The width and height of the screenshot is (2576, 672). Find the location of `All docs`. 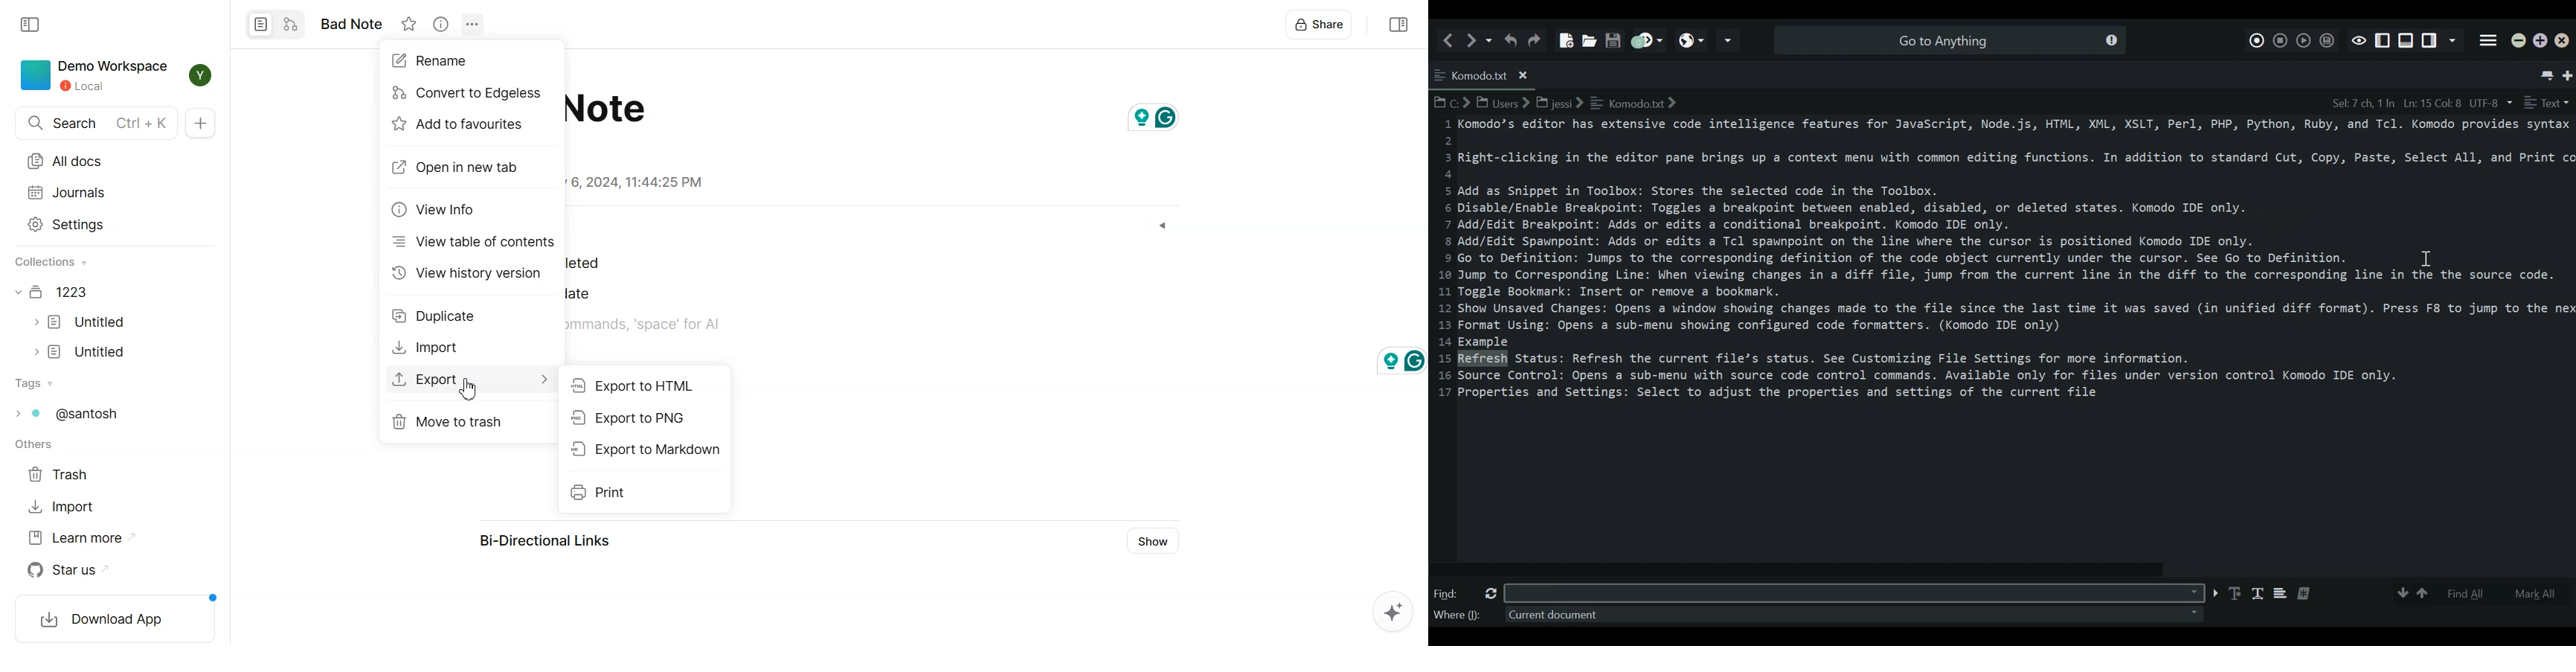

All docs is located at coordinates (97, 162).